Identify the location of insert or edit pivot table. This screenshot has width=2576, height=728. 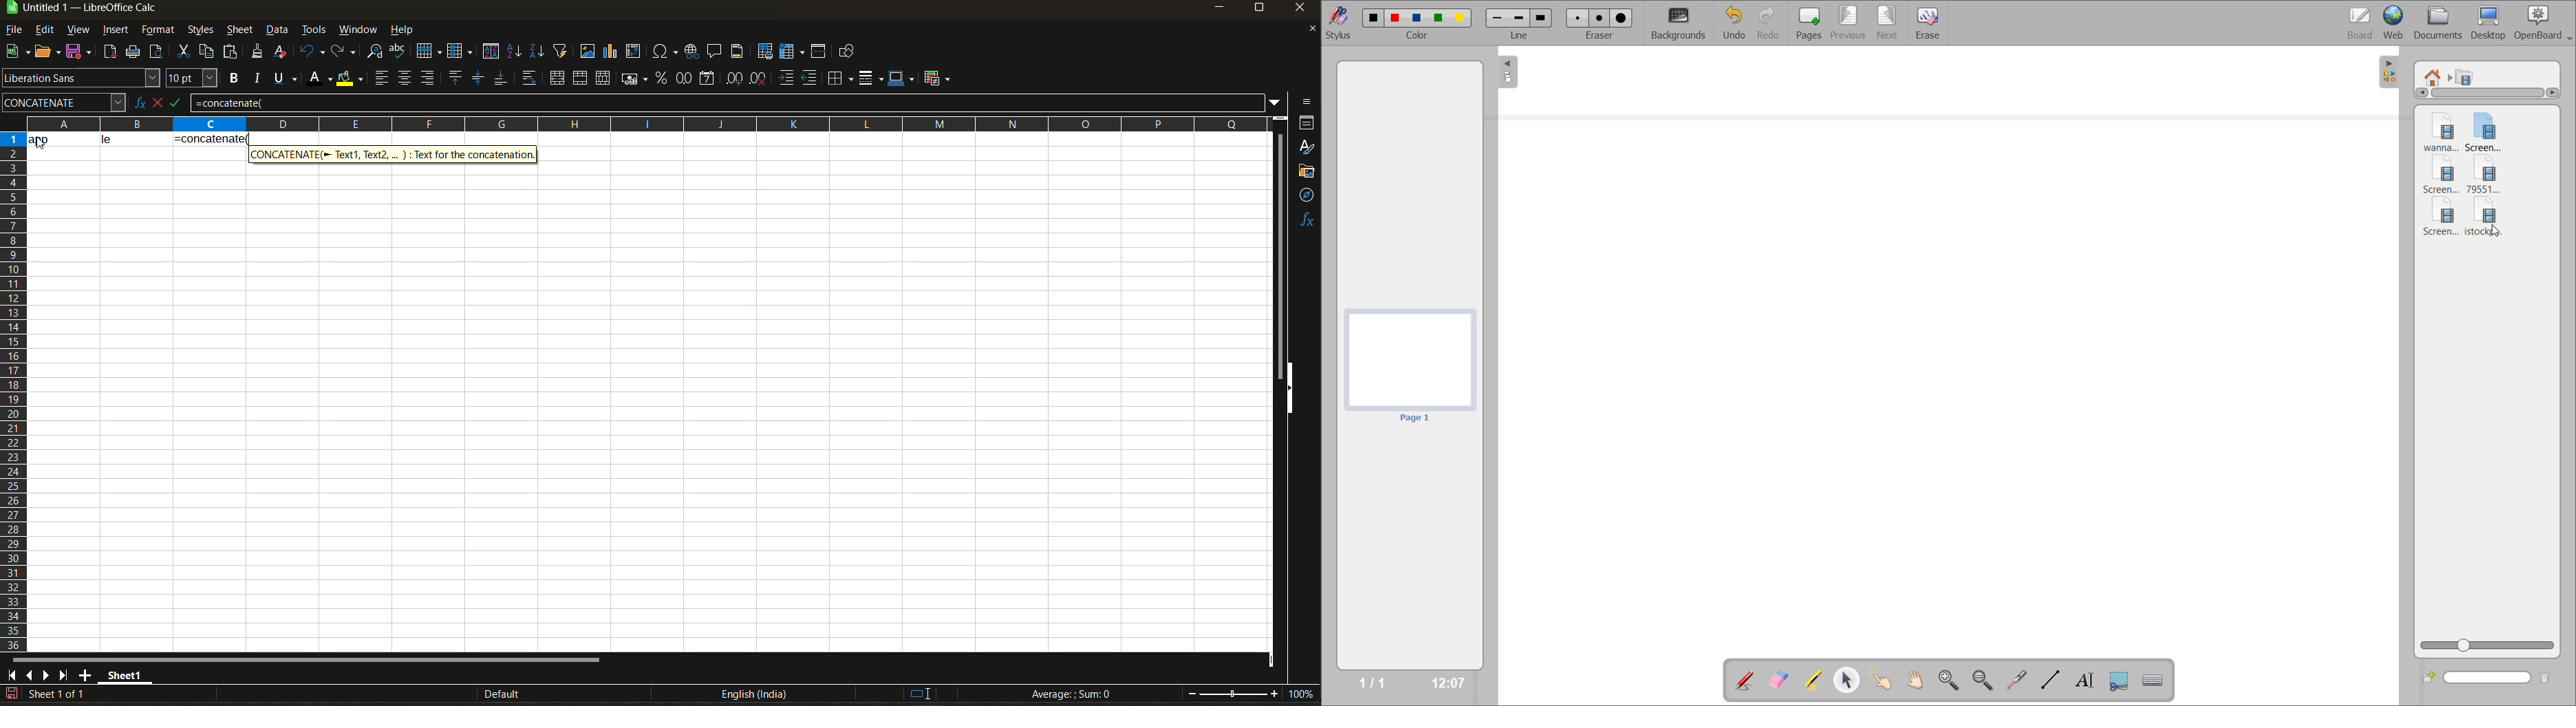
(634, 52).